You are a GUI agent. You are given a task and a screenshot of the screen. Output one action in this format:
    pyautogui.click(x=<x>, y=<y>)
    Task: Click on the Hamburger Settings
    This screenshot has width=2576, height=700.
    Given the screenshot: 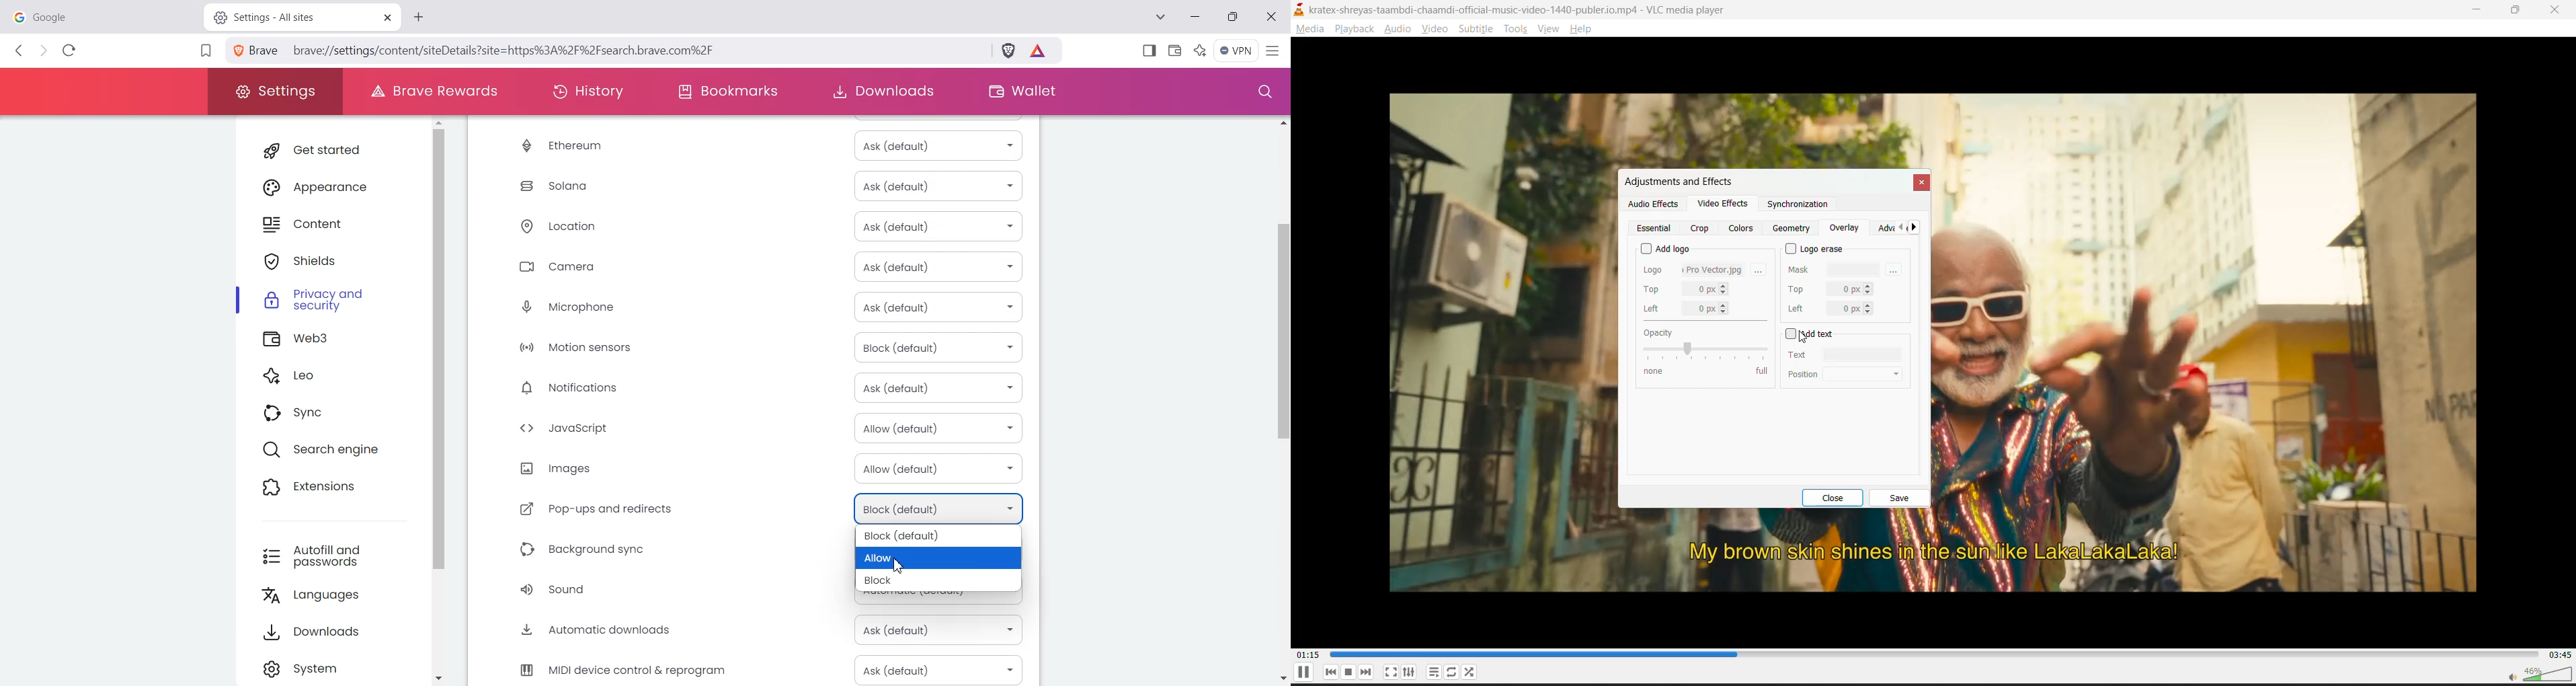 What is the action you would take?
    pyautogui.click(x=1275, y=50)
    